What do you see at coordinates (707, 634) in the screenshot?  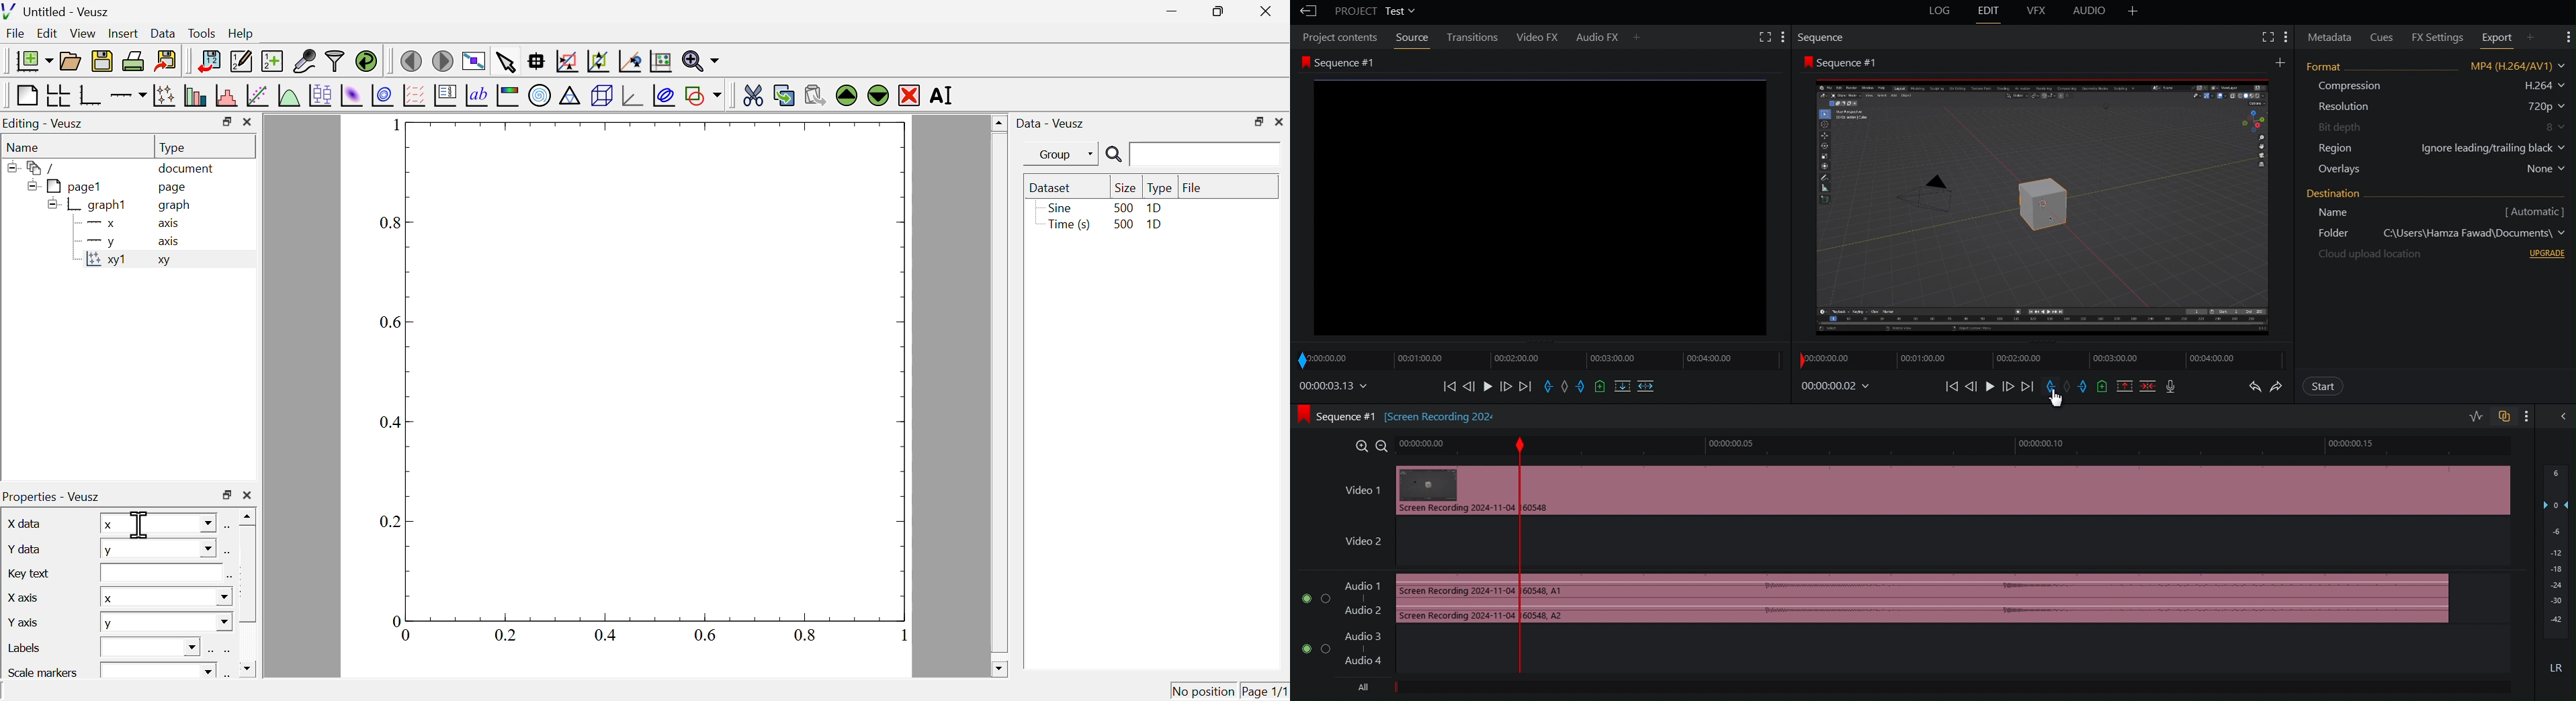 I see `0.6` at bounding box center [707, 634].